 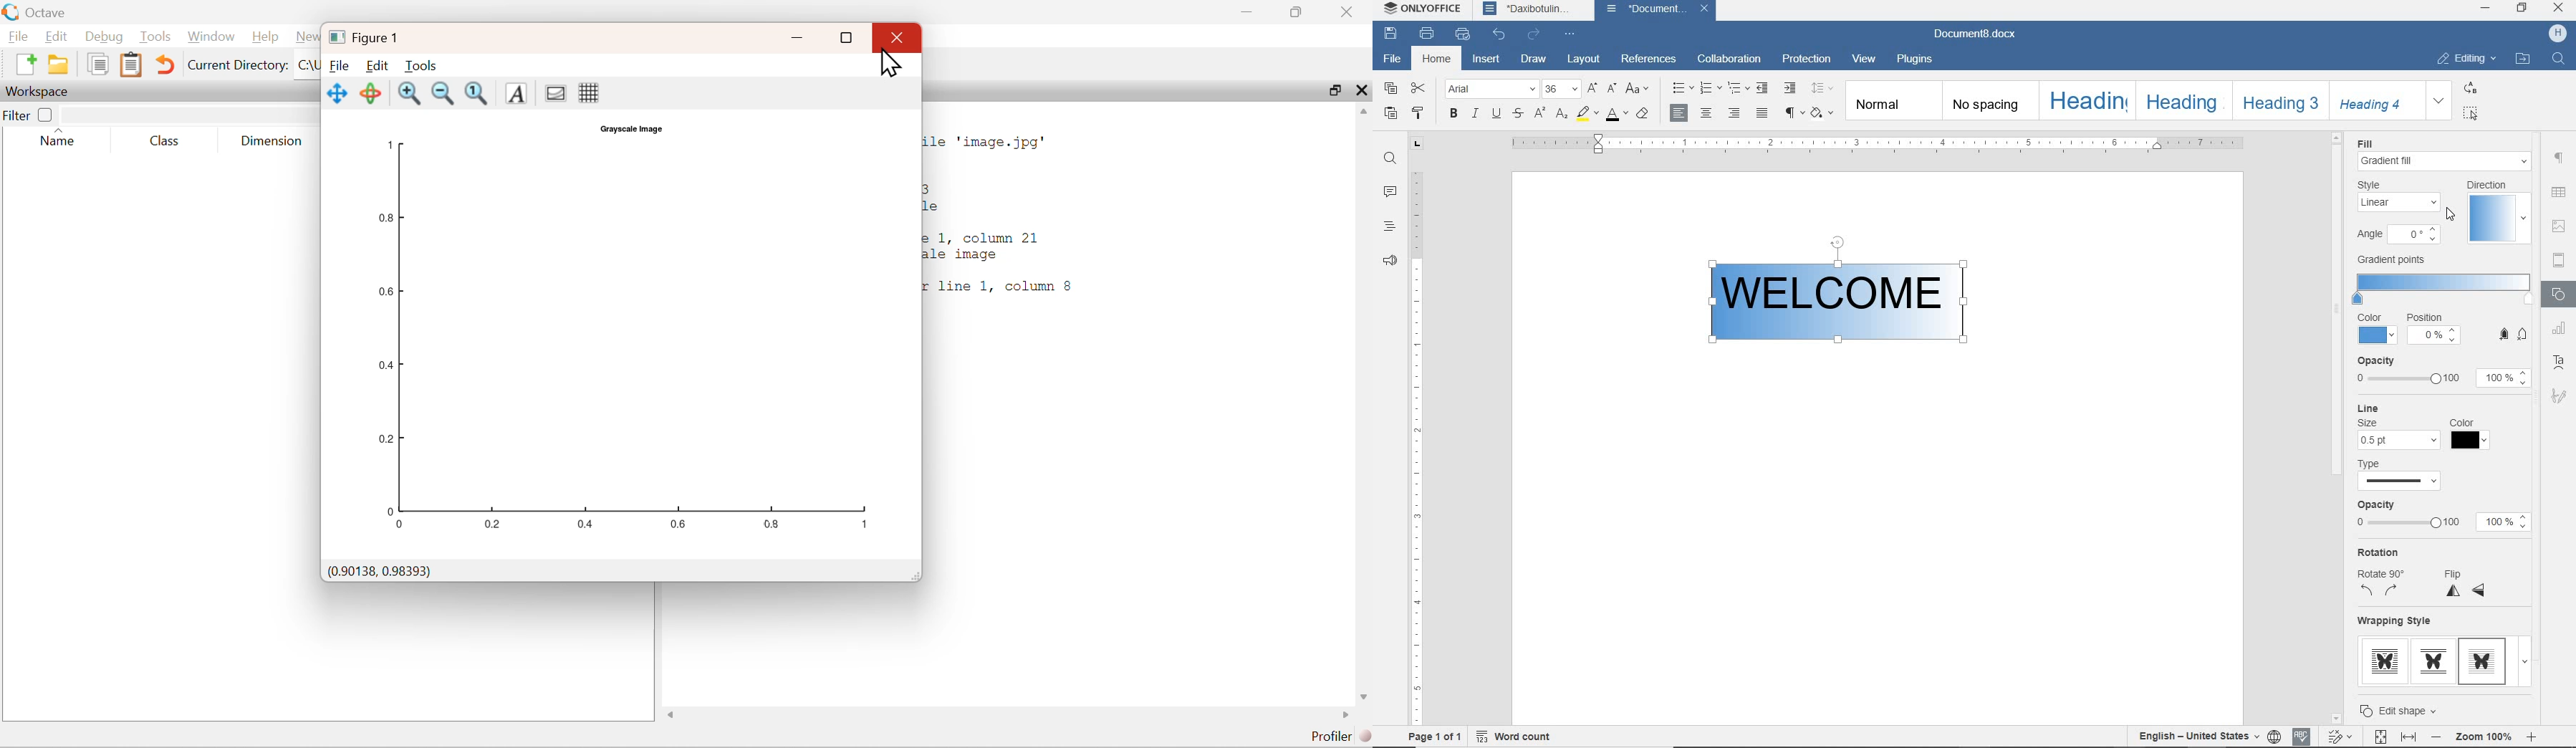 I want to click on HEADINGS, so click(x=1391, y=226).